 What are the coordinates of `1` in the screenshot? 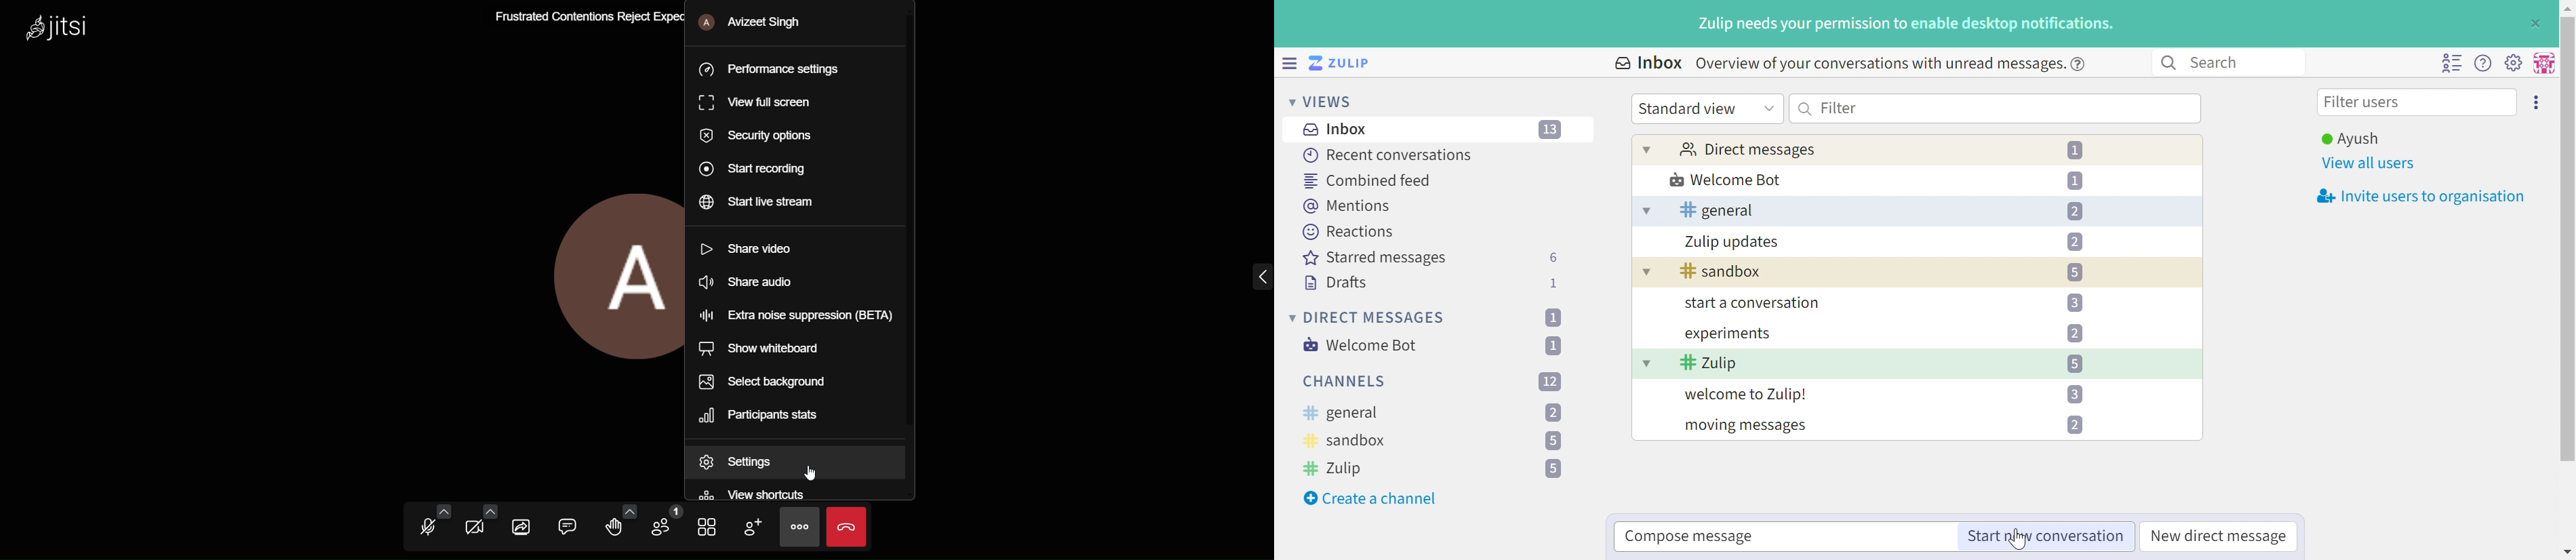 It's located at (1555, 283).